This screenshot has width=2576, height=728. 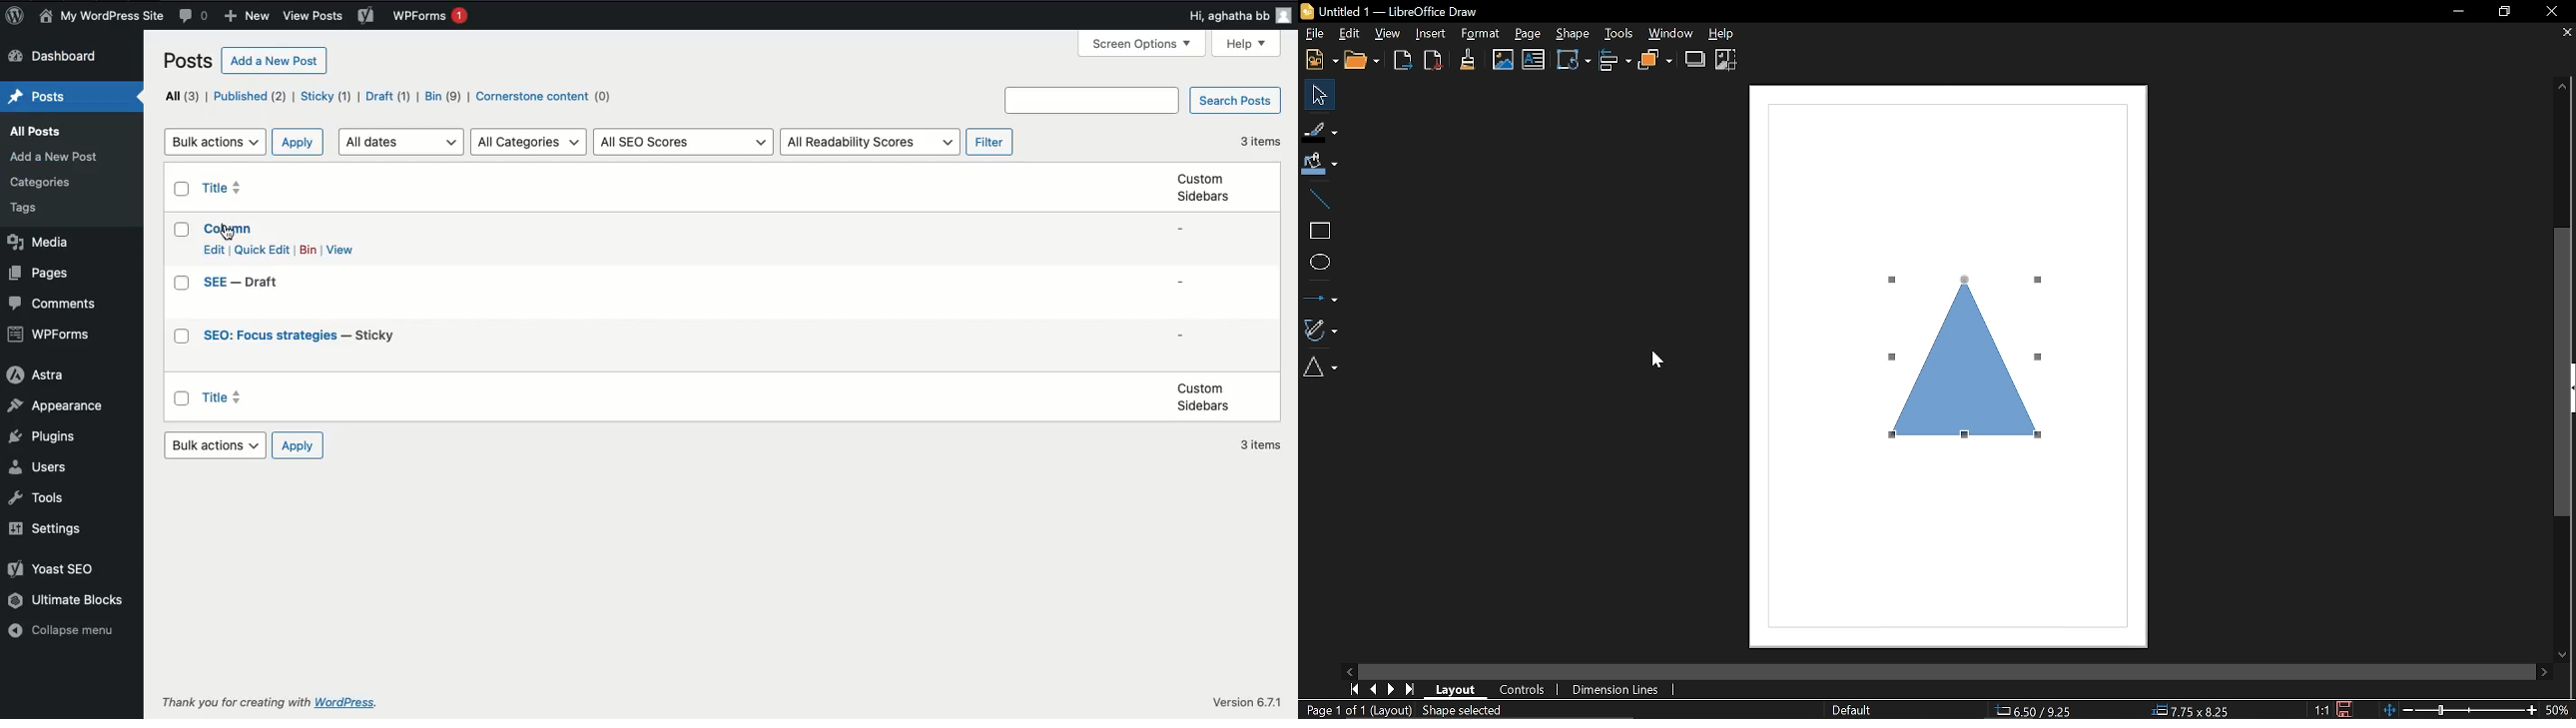 I want to click on , so click(x=31, y=208).